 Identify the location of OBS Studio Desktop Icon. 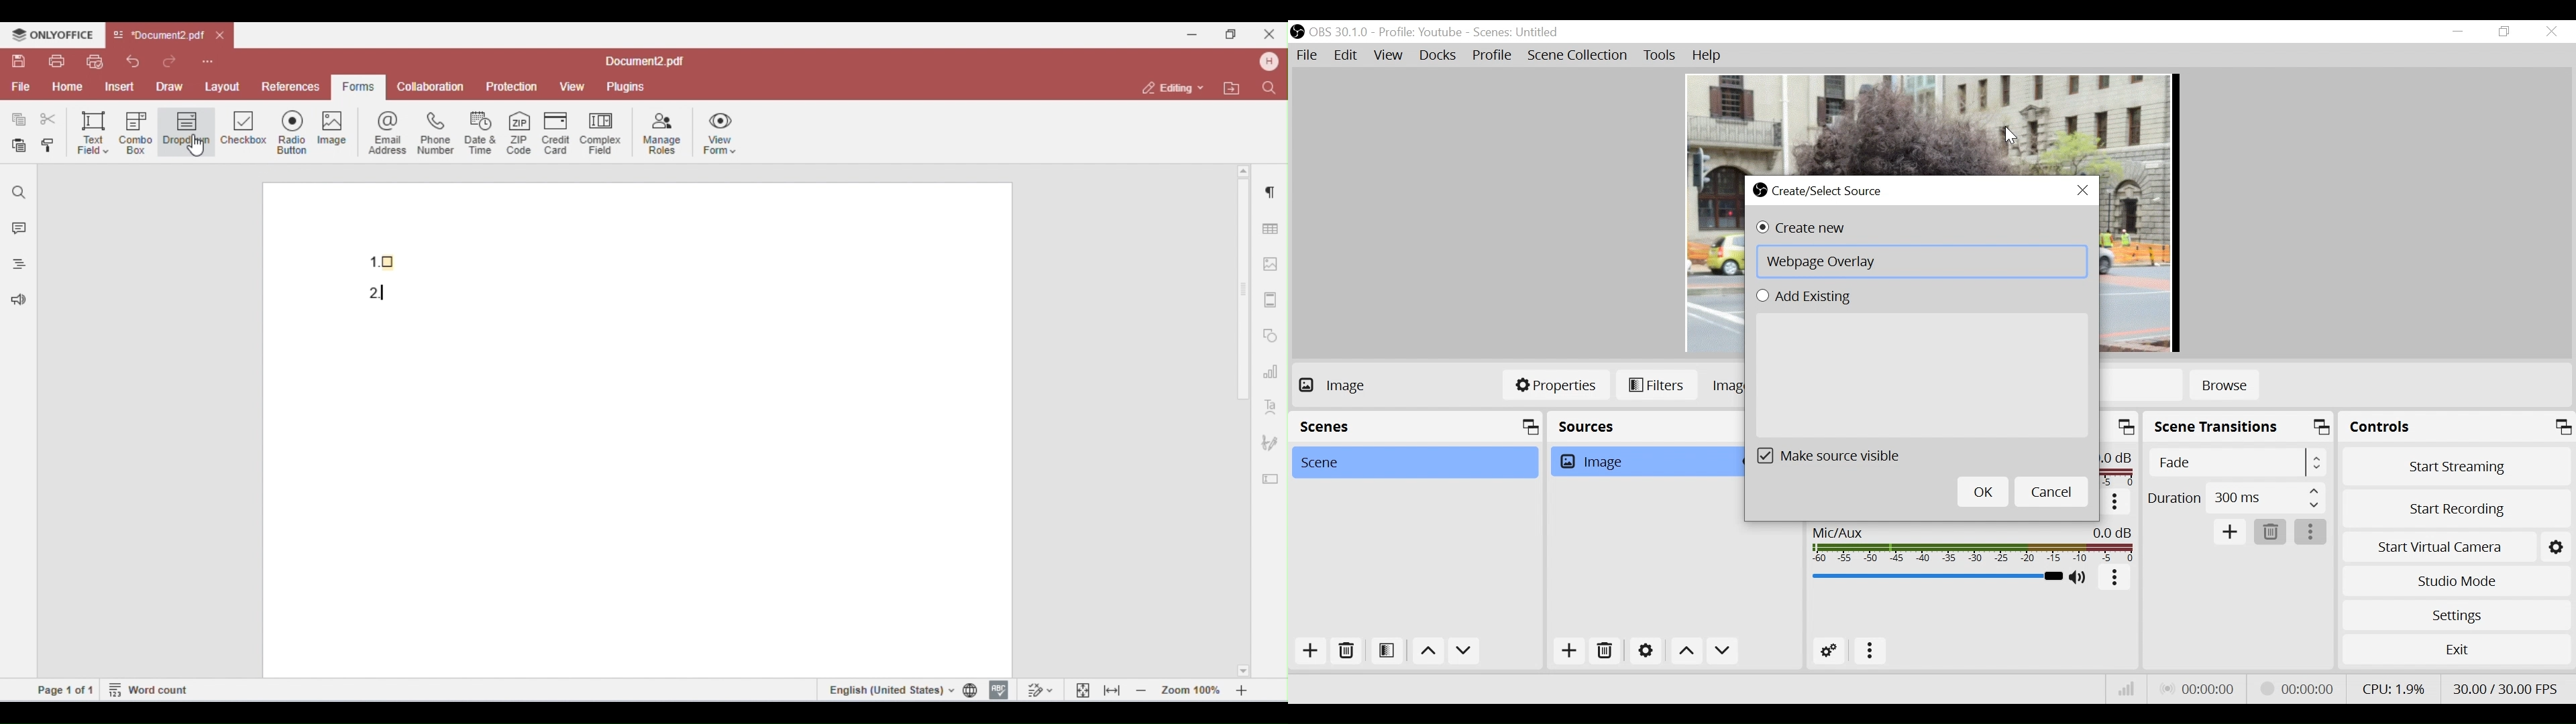
(1299, 32).